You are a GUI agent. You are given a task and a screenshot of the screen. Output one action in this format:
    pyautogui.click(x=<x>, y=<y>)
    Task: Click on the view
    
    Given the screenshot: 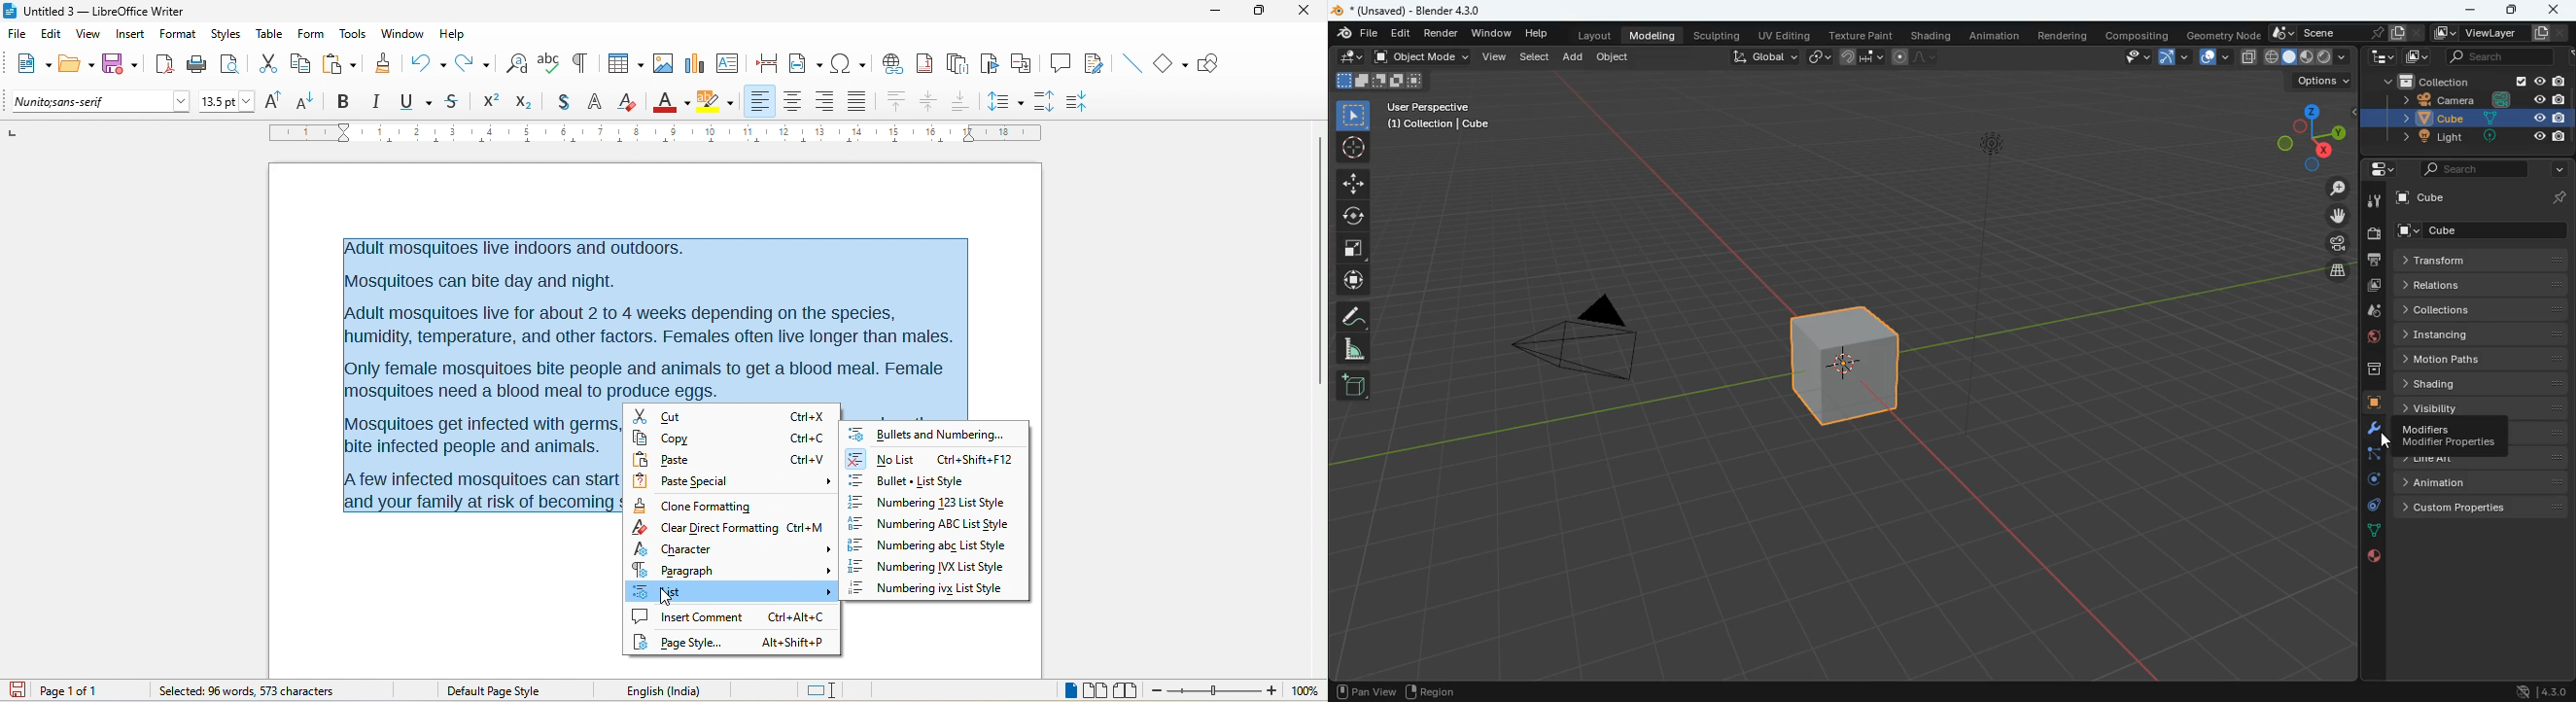 What is the action you would take?
    pyautogui.click(x=1492, y=58)
    